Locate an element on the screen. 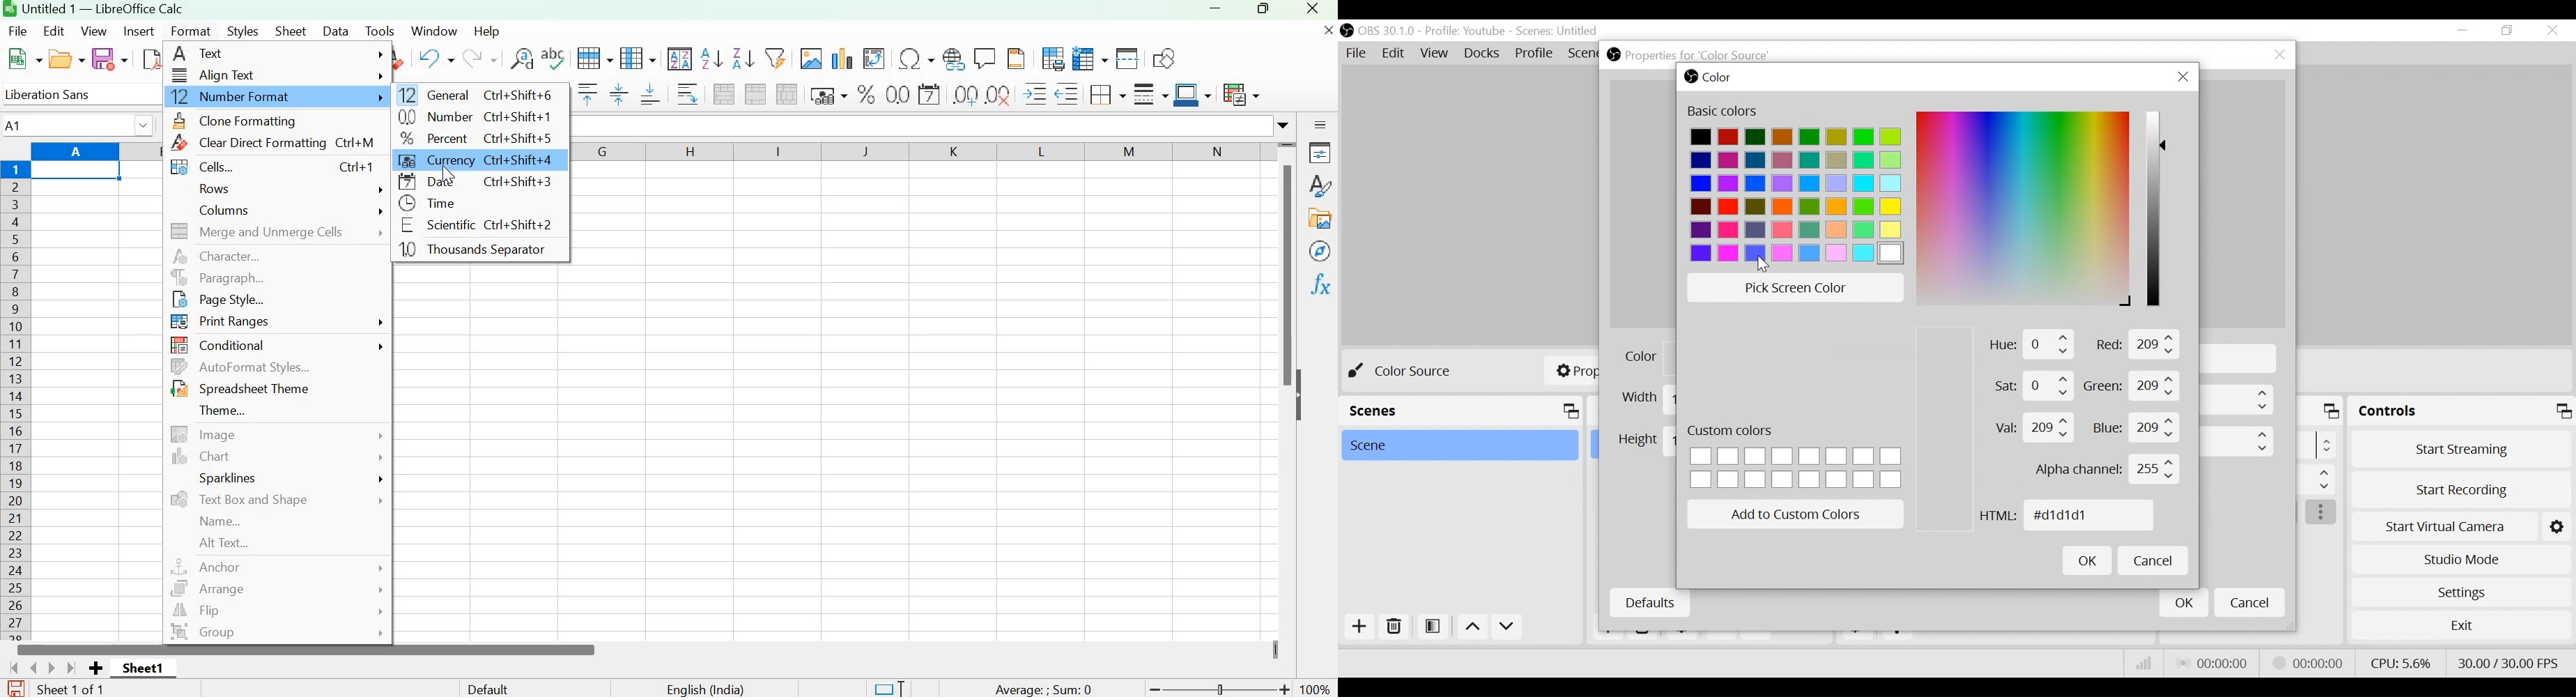 The width and height of the screenshot is (2576, 700). Hue is located at coordinates (2033, 345).